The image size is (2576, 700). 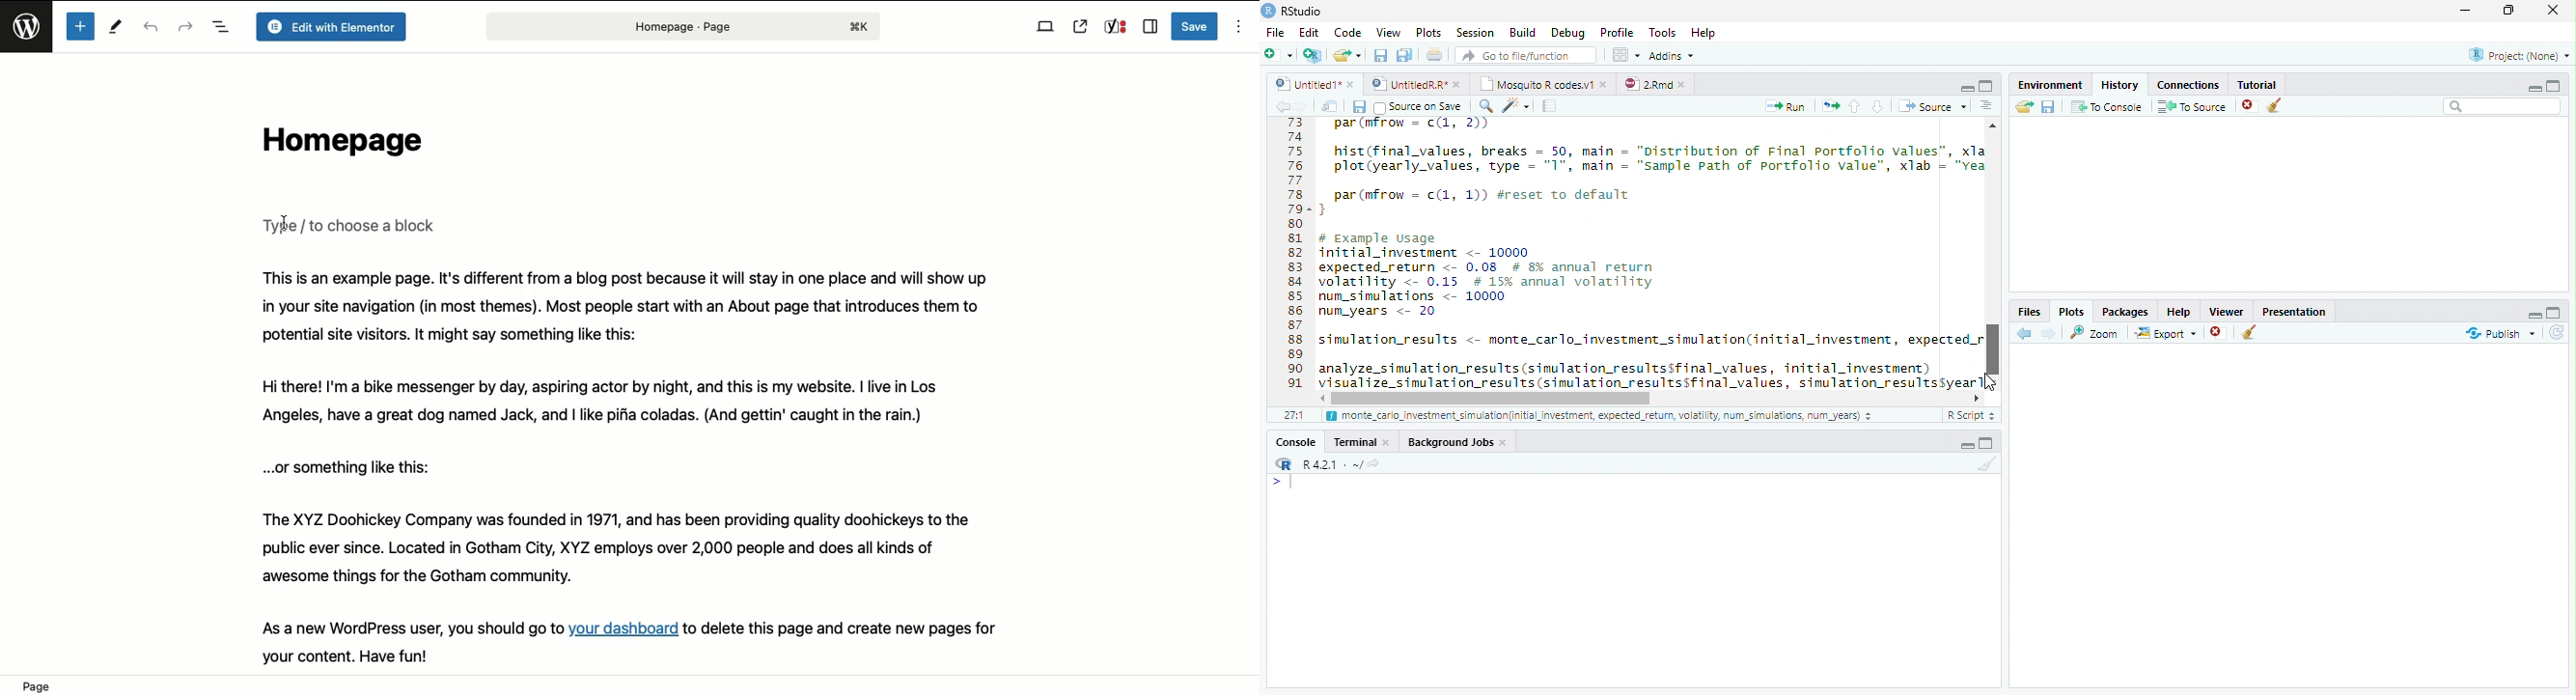 I want to click on Scroll Up, so click(x=1993, y=127).